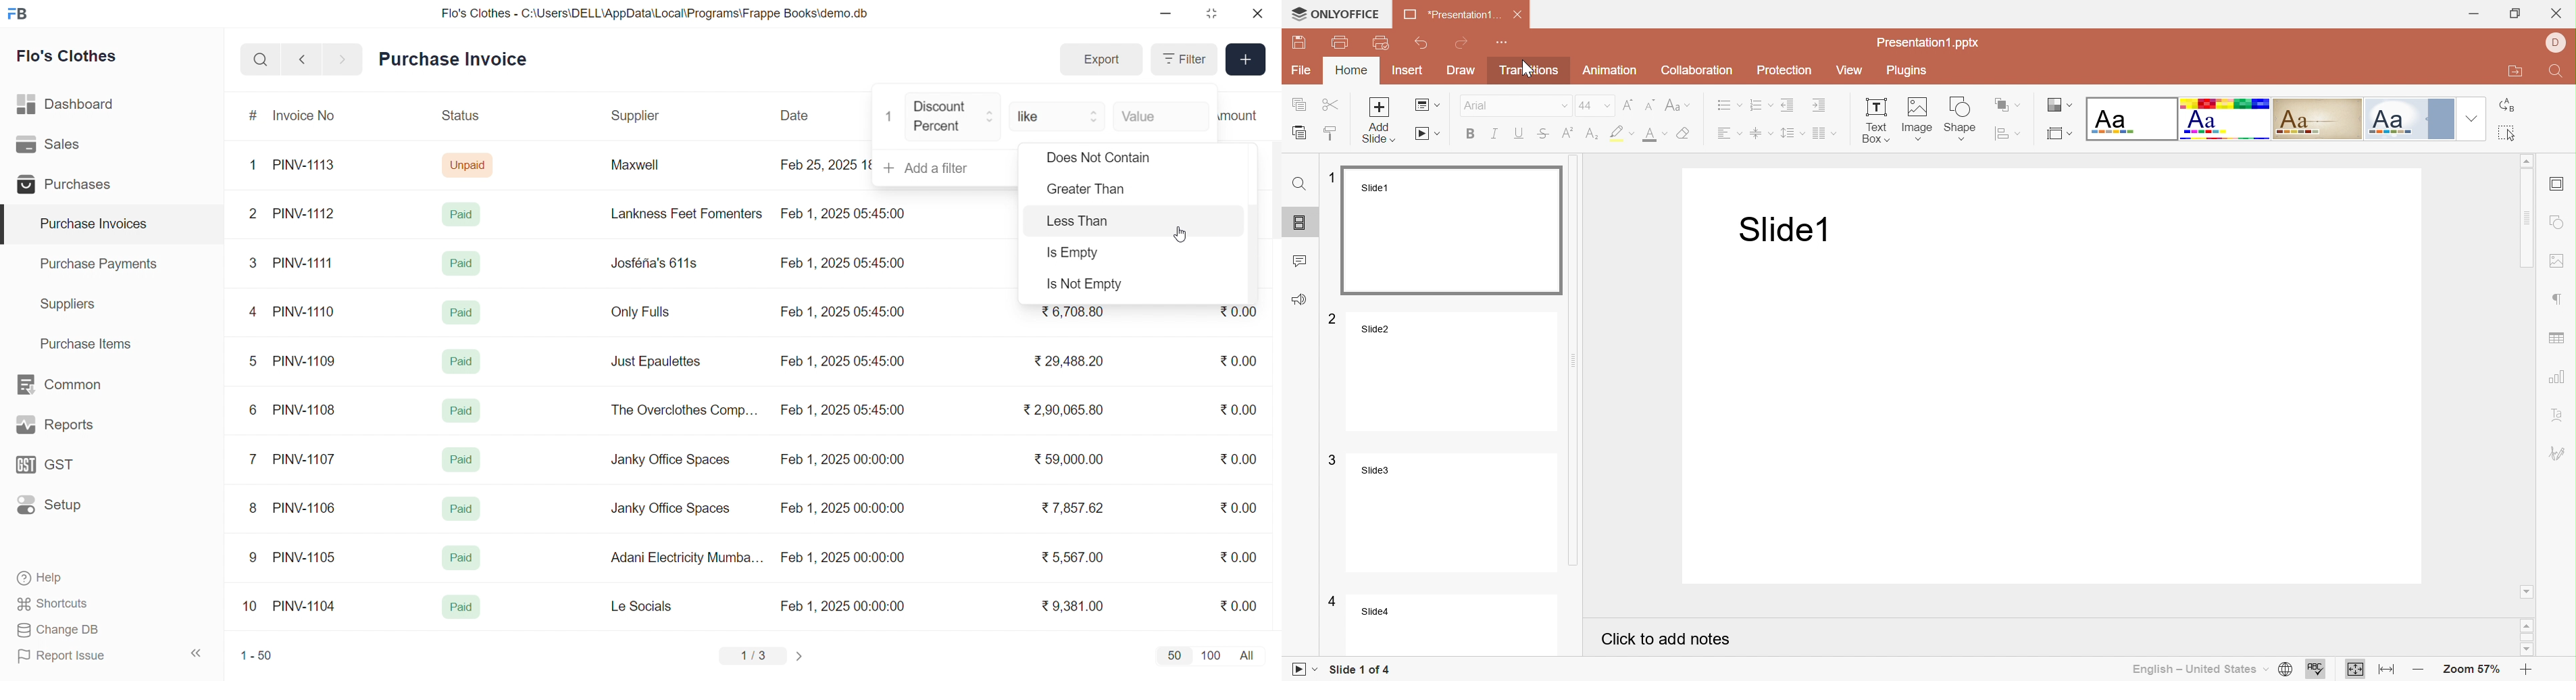 This screenshot has height=700, width=2576. What do you see at coordinates (69, 509) in the screenshot?
I see `Setup` at bounding box center [69, 509].